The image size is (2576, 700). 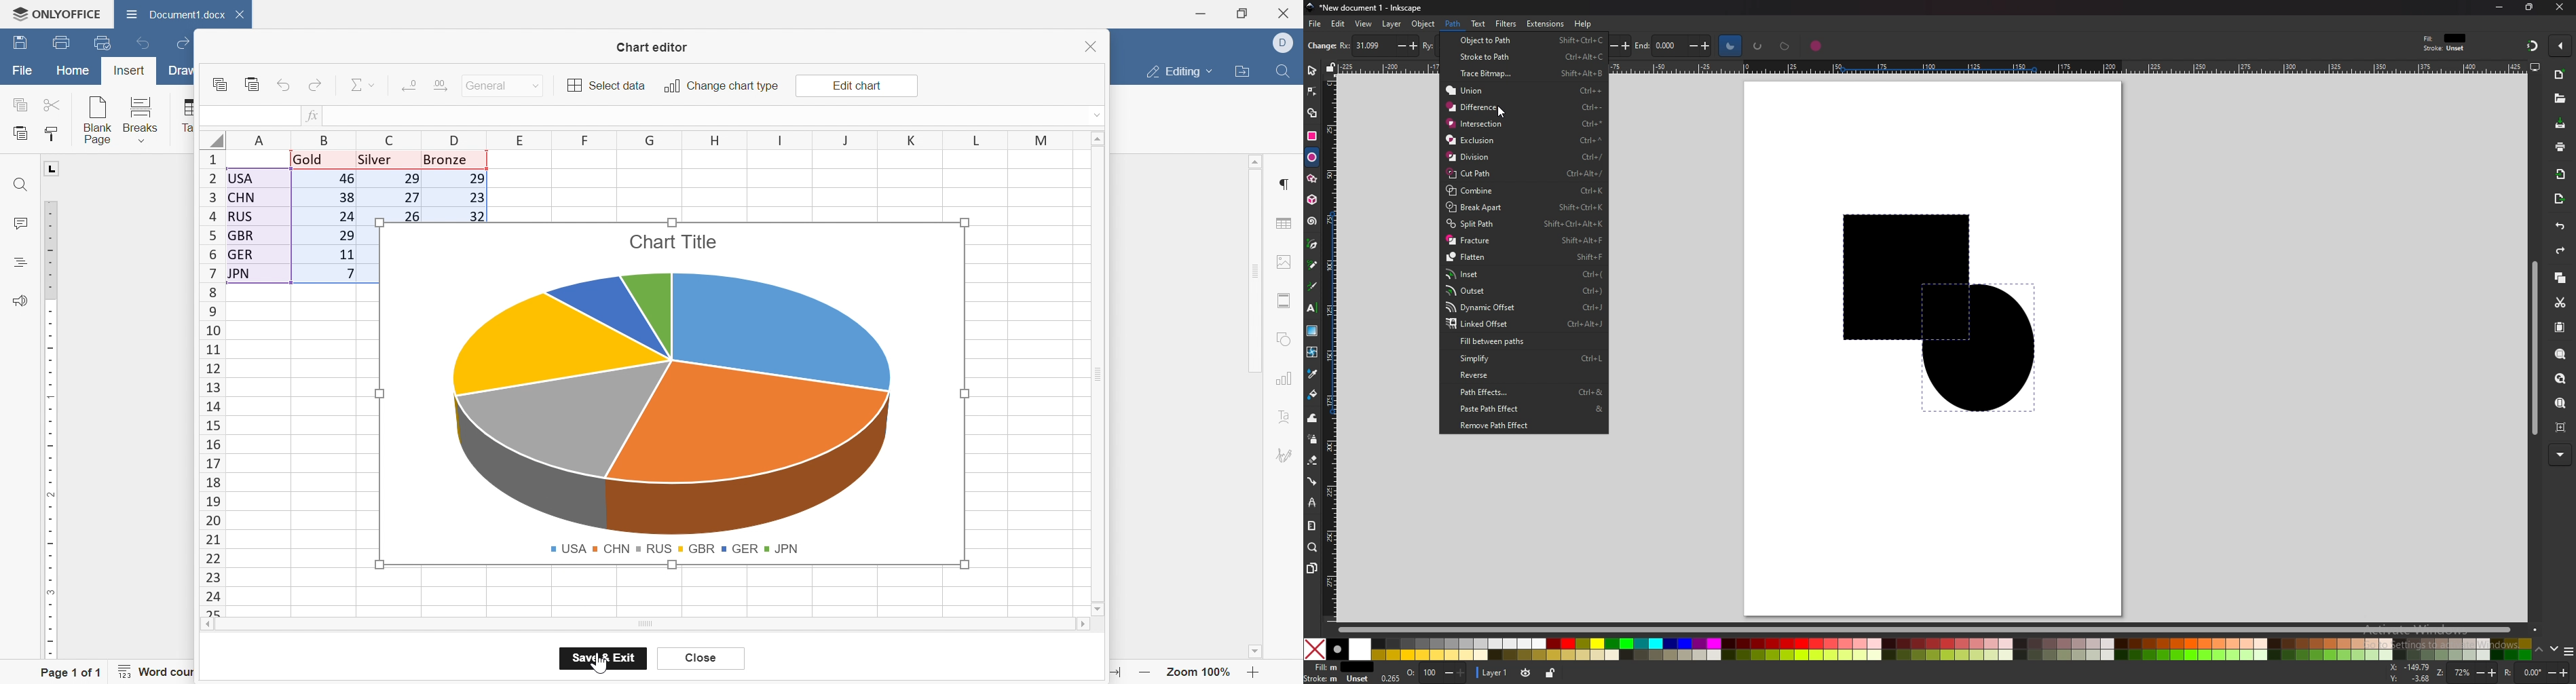 I want to click on Cut Path, so click(x=1525, y=174).